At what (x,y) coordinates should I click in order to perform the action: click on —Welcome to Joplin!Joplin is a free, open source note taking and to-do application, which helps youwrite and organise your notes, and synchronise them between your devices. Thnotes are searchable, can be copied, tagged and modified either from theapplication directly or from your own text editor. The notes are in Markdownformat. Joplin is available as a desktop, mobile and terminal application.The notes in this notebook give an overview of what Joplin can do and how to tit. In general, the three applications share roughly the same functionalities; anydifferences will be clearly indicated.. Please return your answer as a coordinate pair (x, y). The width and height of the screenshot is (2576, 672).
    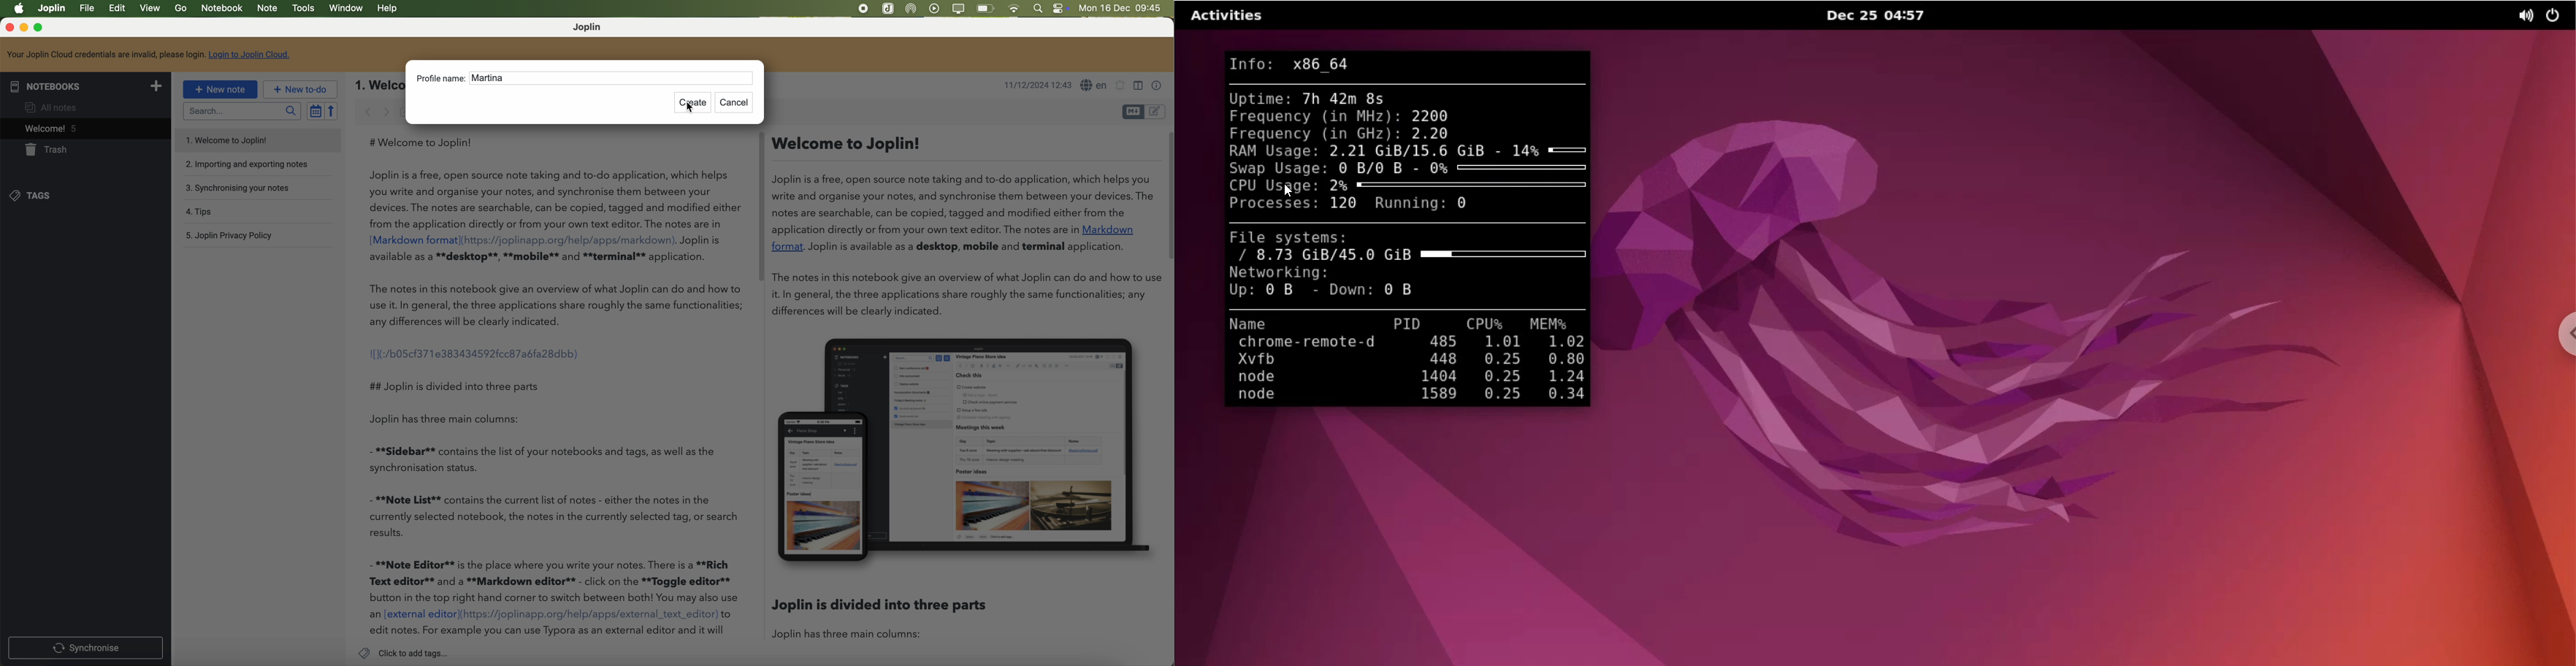
    Looking at the image, I should click on (961, 229).